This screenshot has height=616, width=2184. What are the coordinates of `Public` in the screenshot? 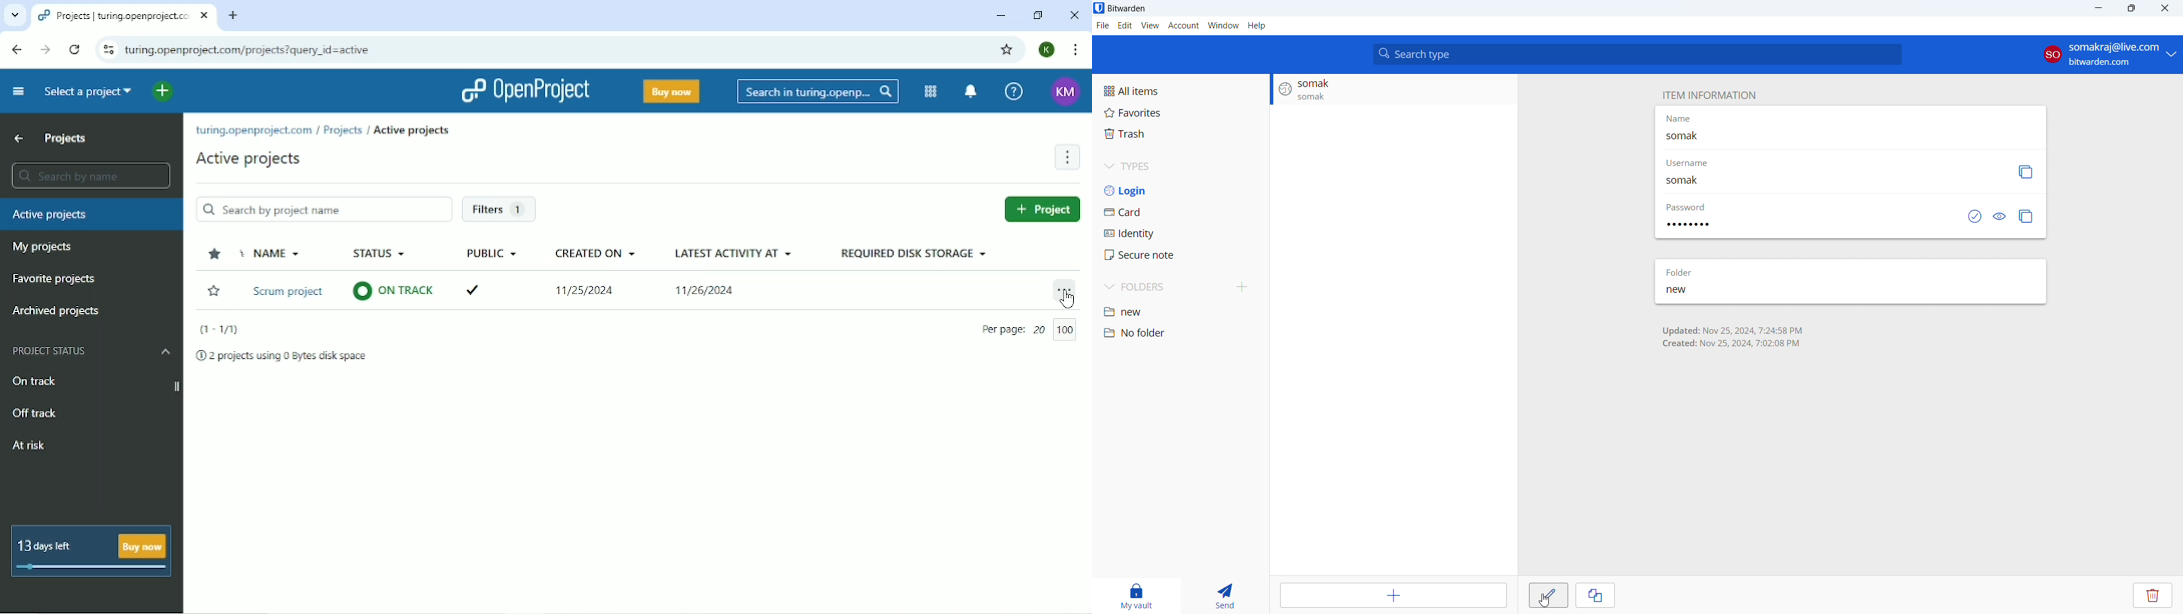 It's located at (492, 253).